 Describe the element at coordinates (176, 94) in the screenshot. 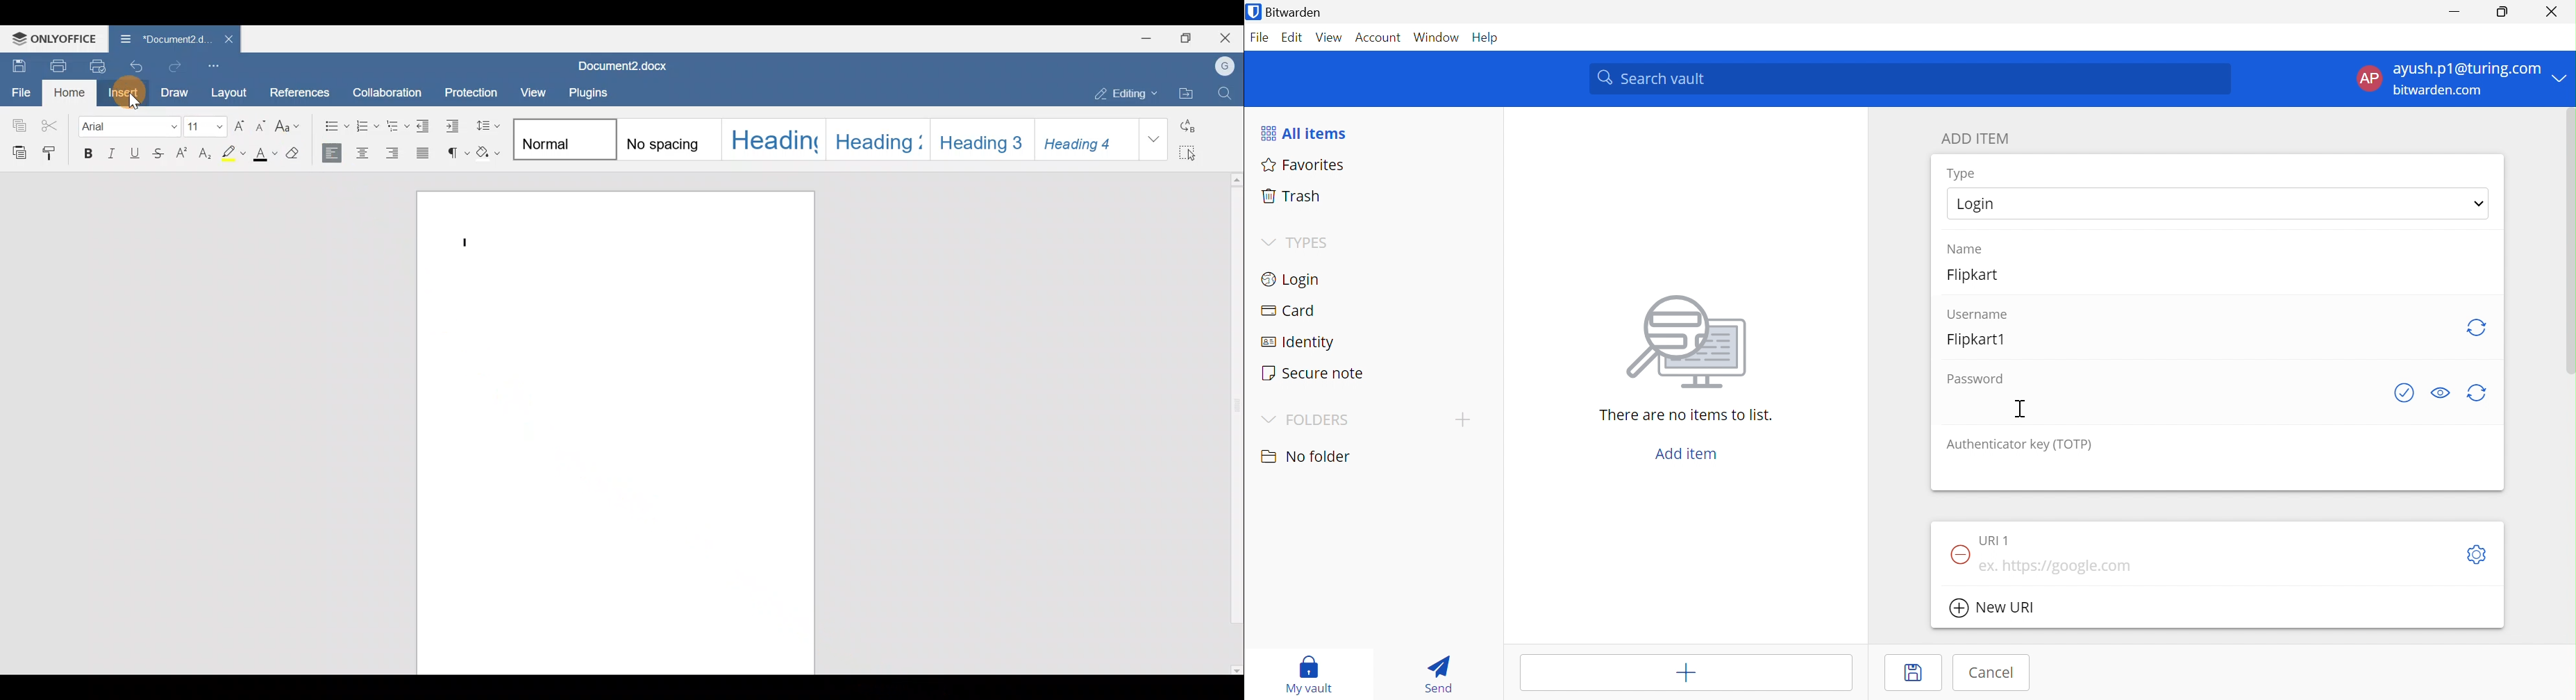

I see `Draw` at that location.